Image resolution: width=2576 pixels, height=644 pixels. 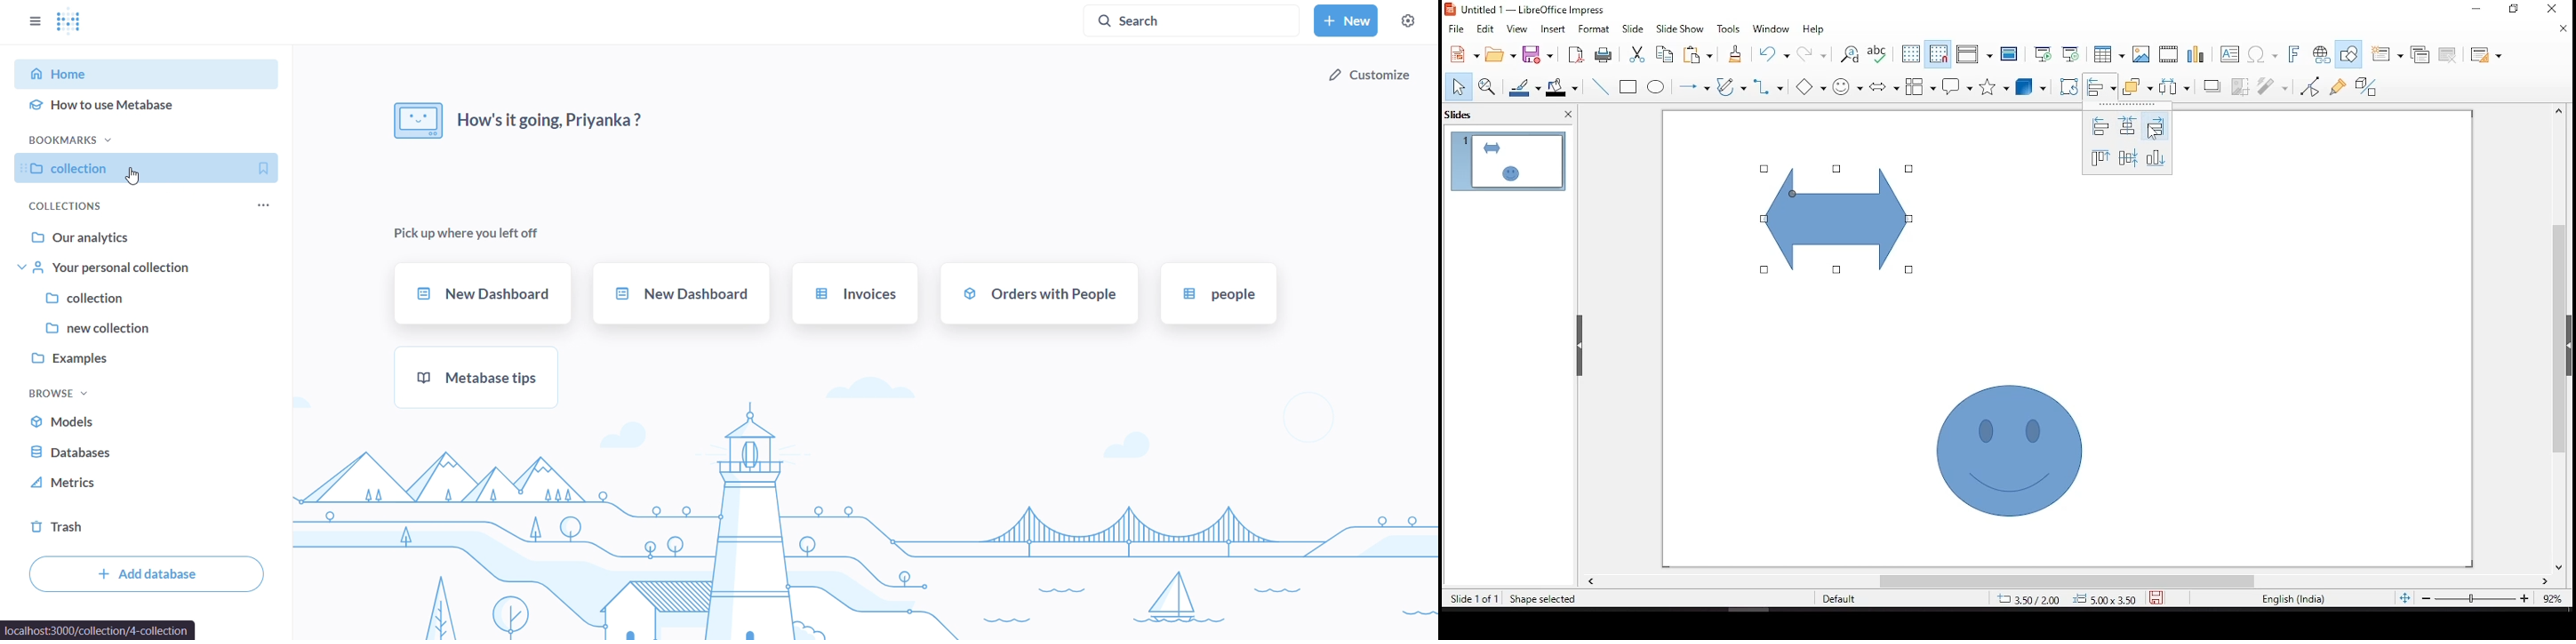 I want to click on cut, so click(x=1634, y=55).